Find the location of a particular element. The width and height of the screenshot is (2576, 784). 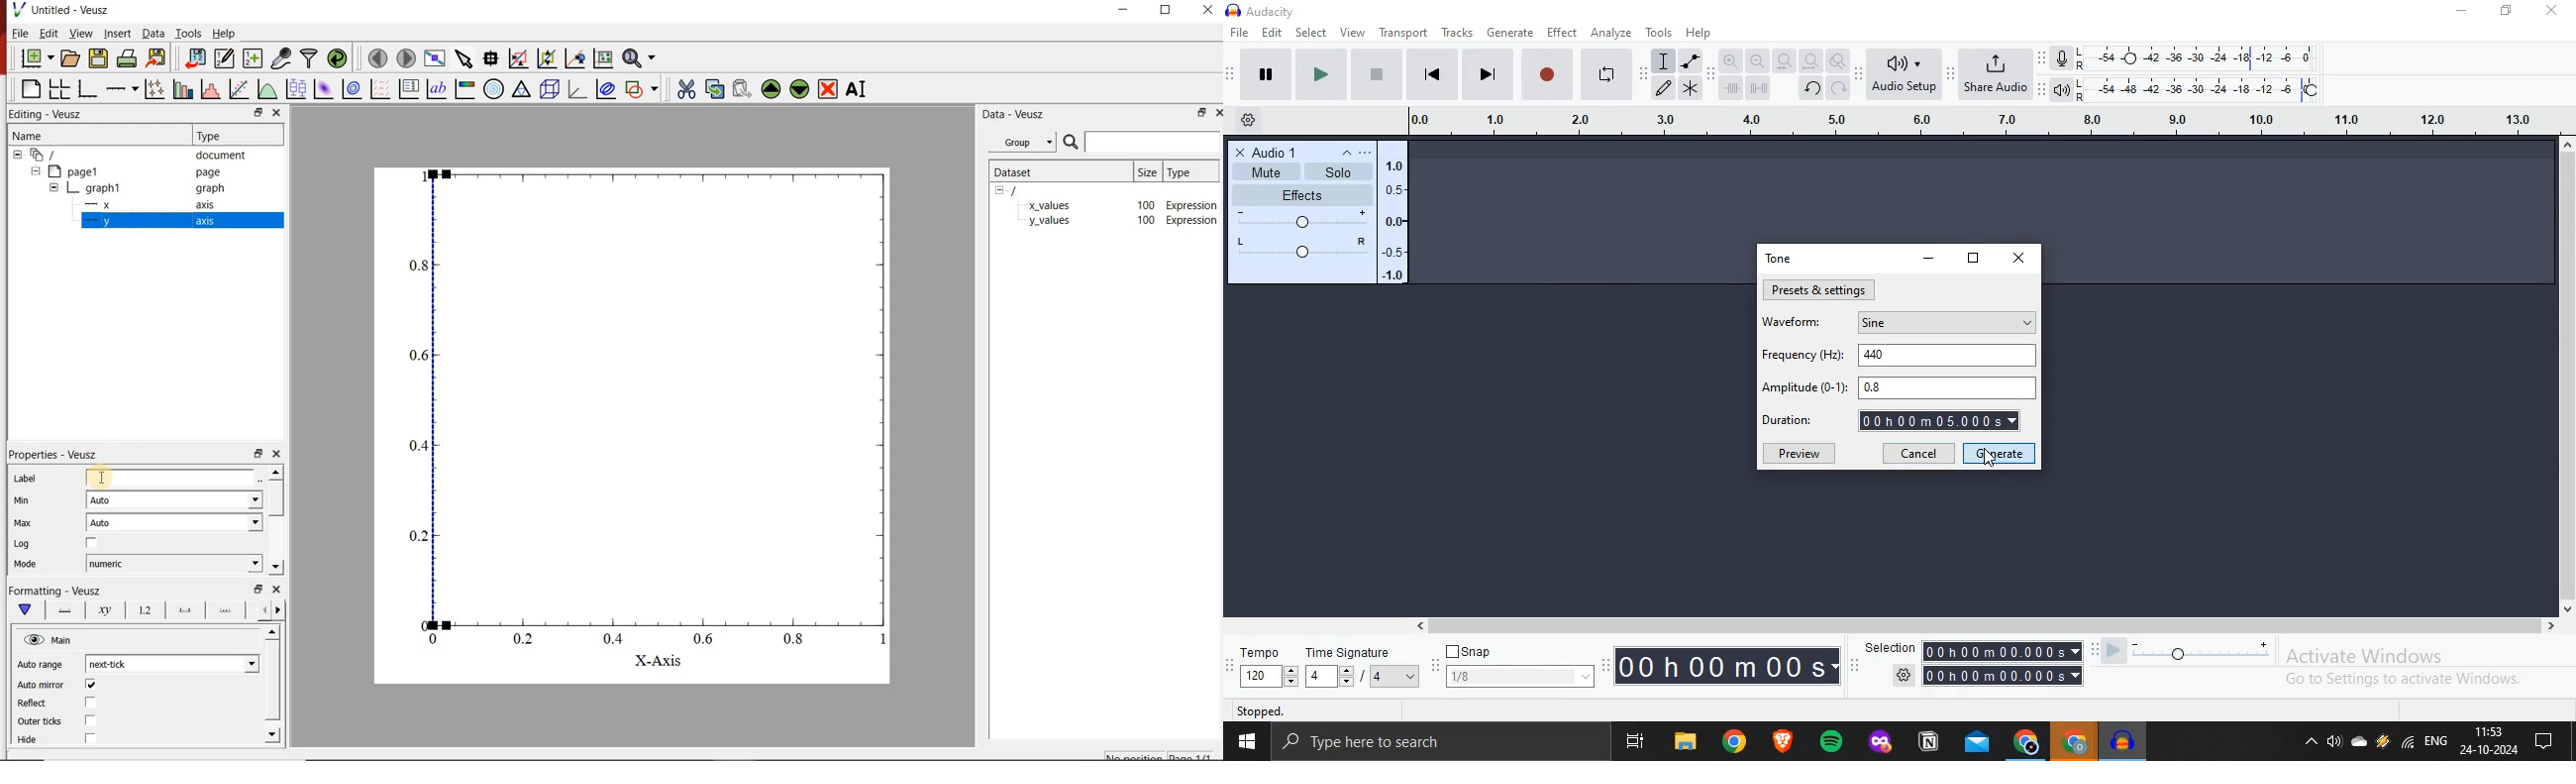

Cursor is located at coordinates (1989, 457).